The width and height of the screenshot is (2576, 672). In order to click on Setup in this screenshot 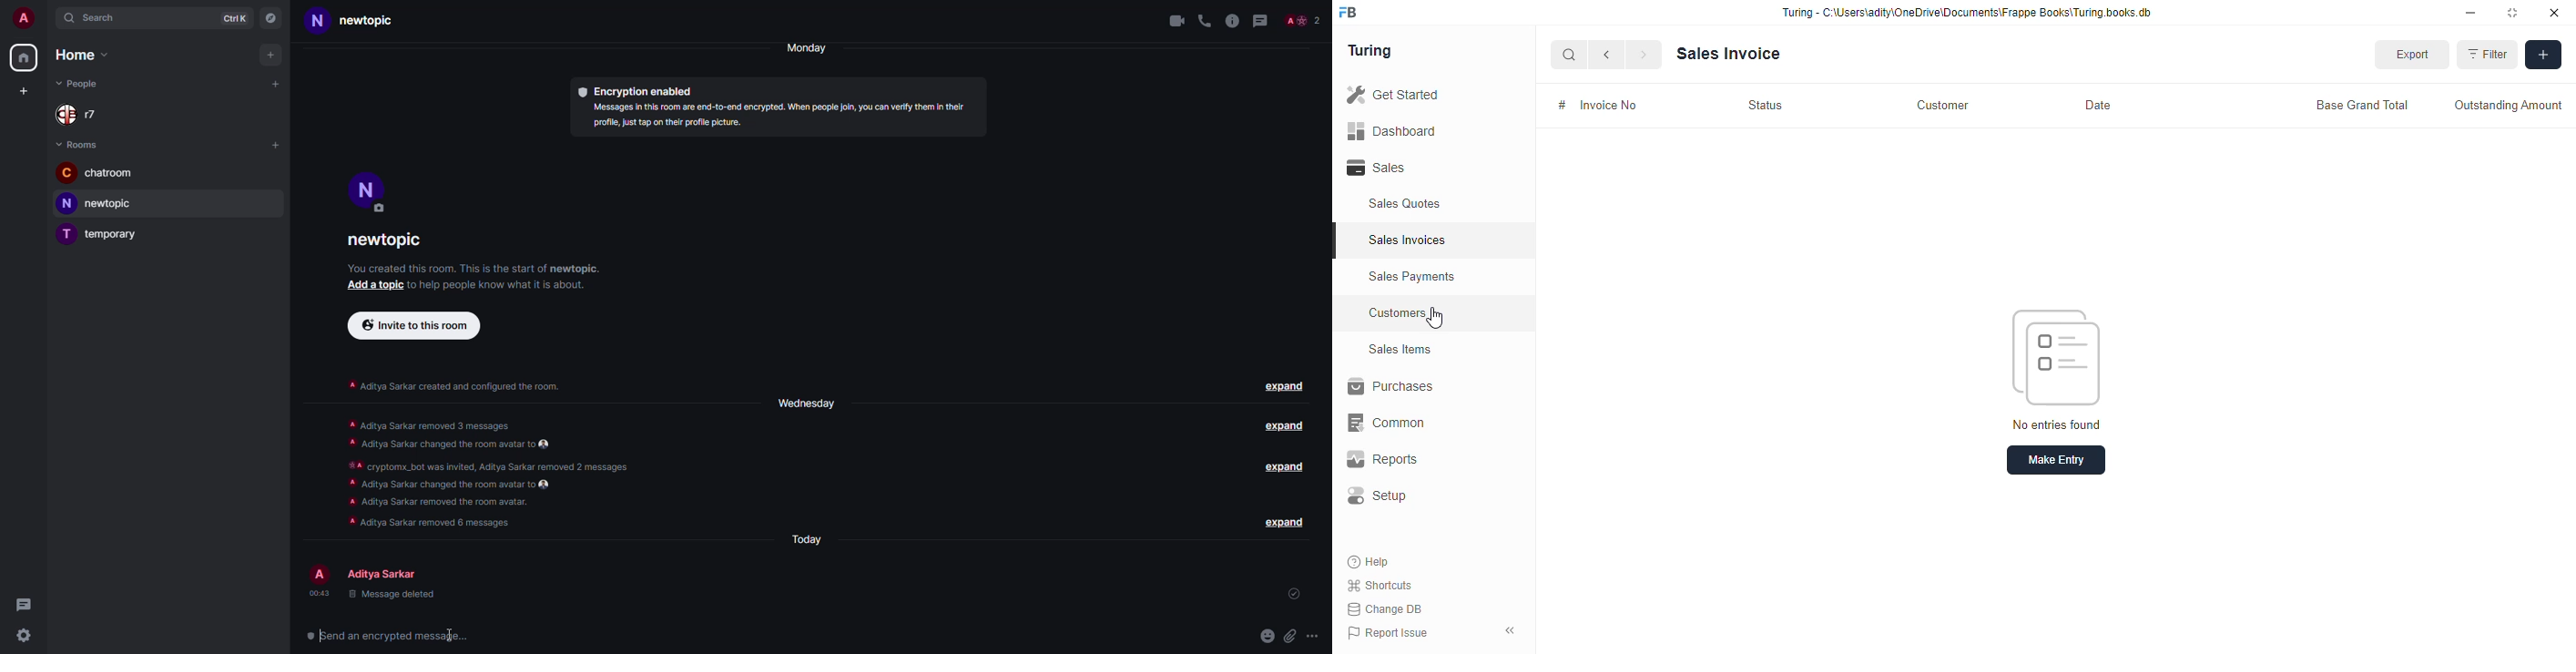, I will do `click(1424, 496)`.